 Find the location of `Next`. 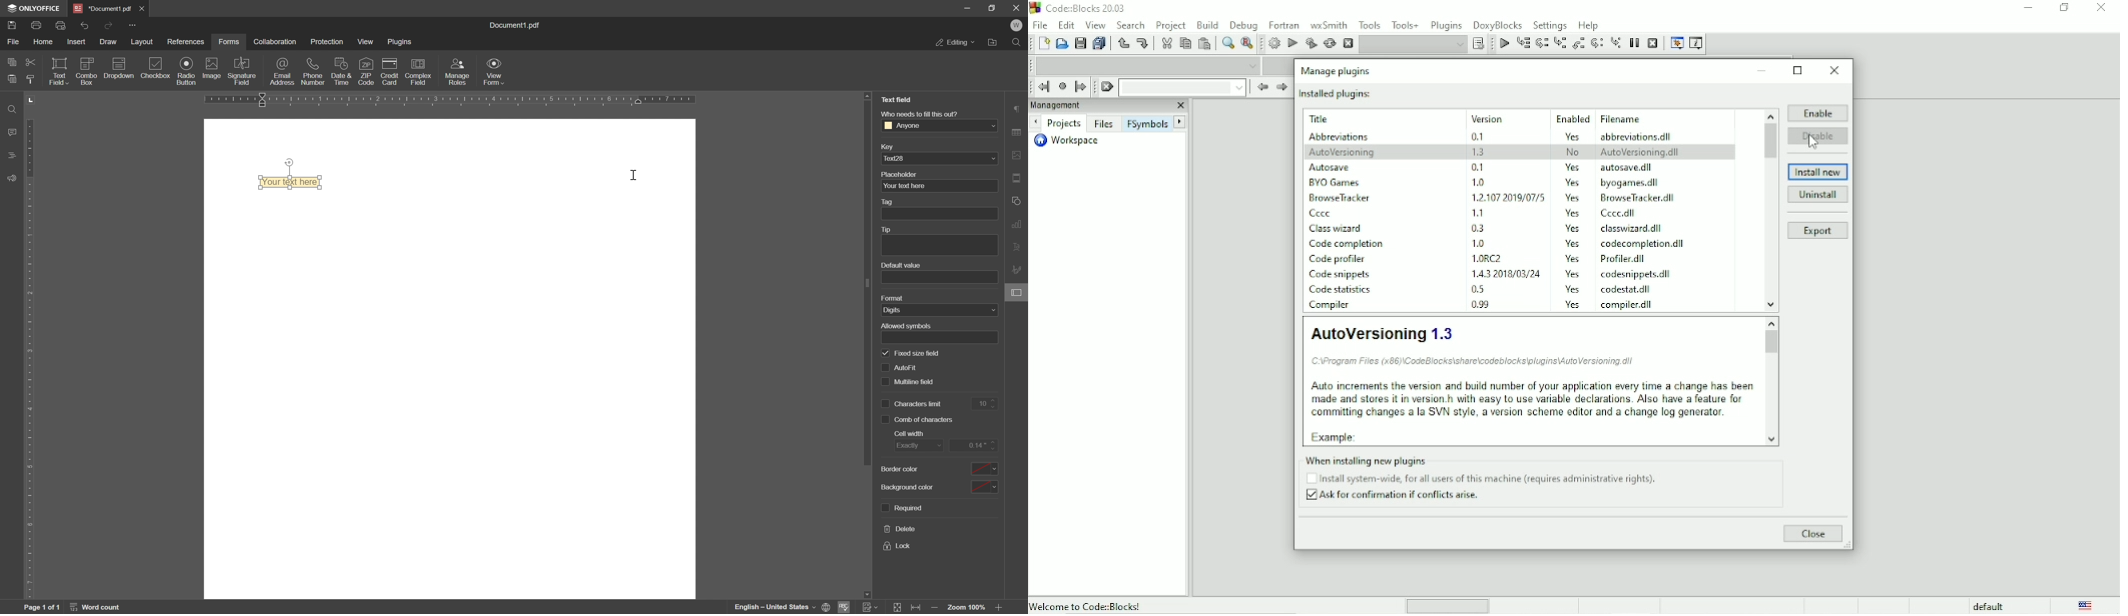

Next is located at coordinates (1035, 122).